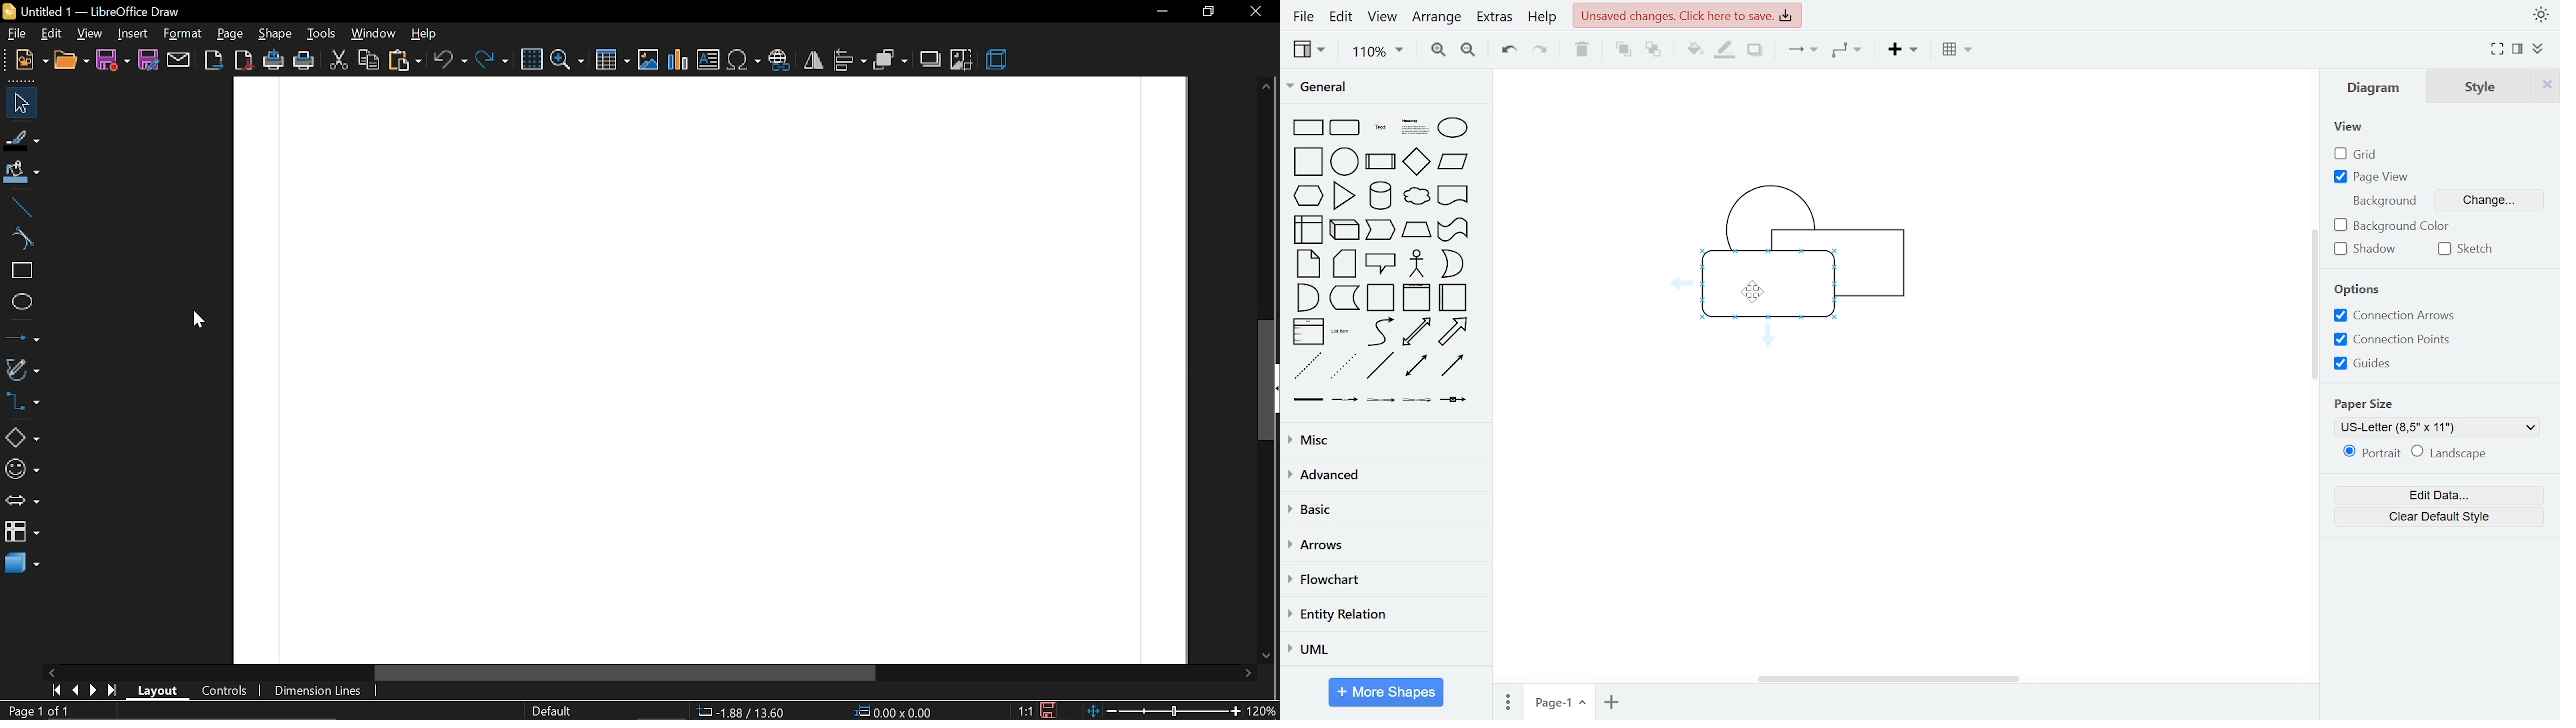 This screenshot has height=728, width=2576. I want to click on new, so click(25, 59).